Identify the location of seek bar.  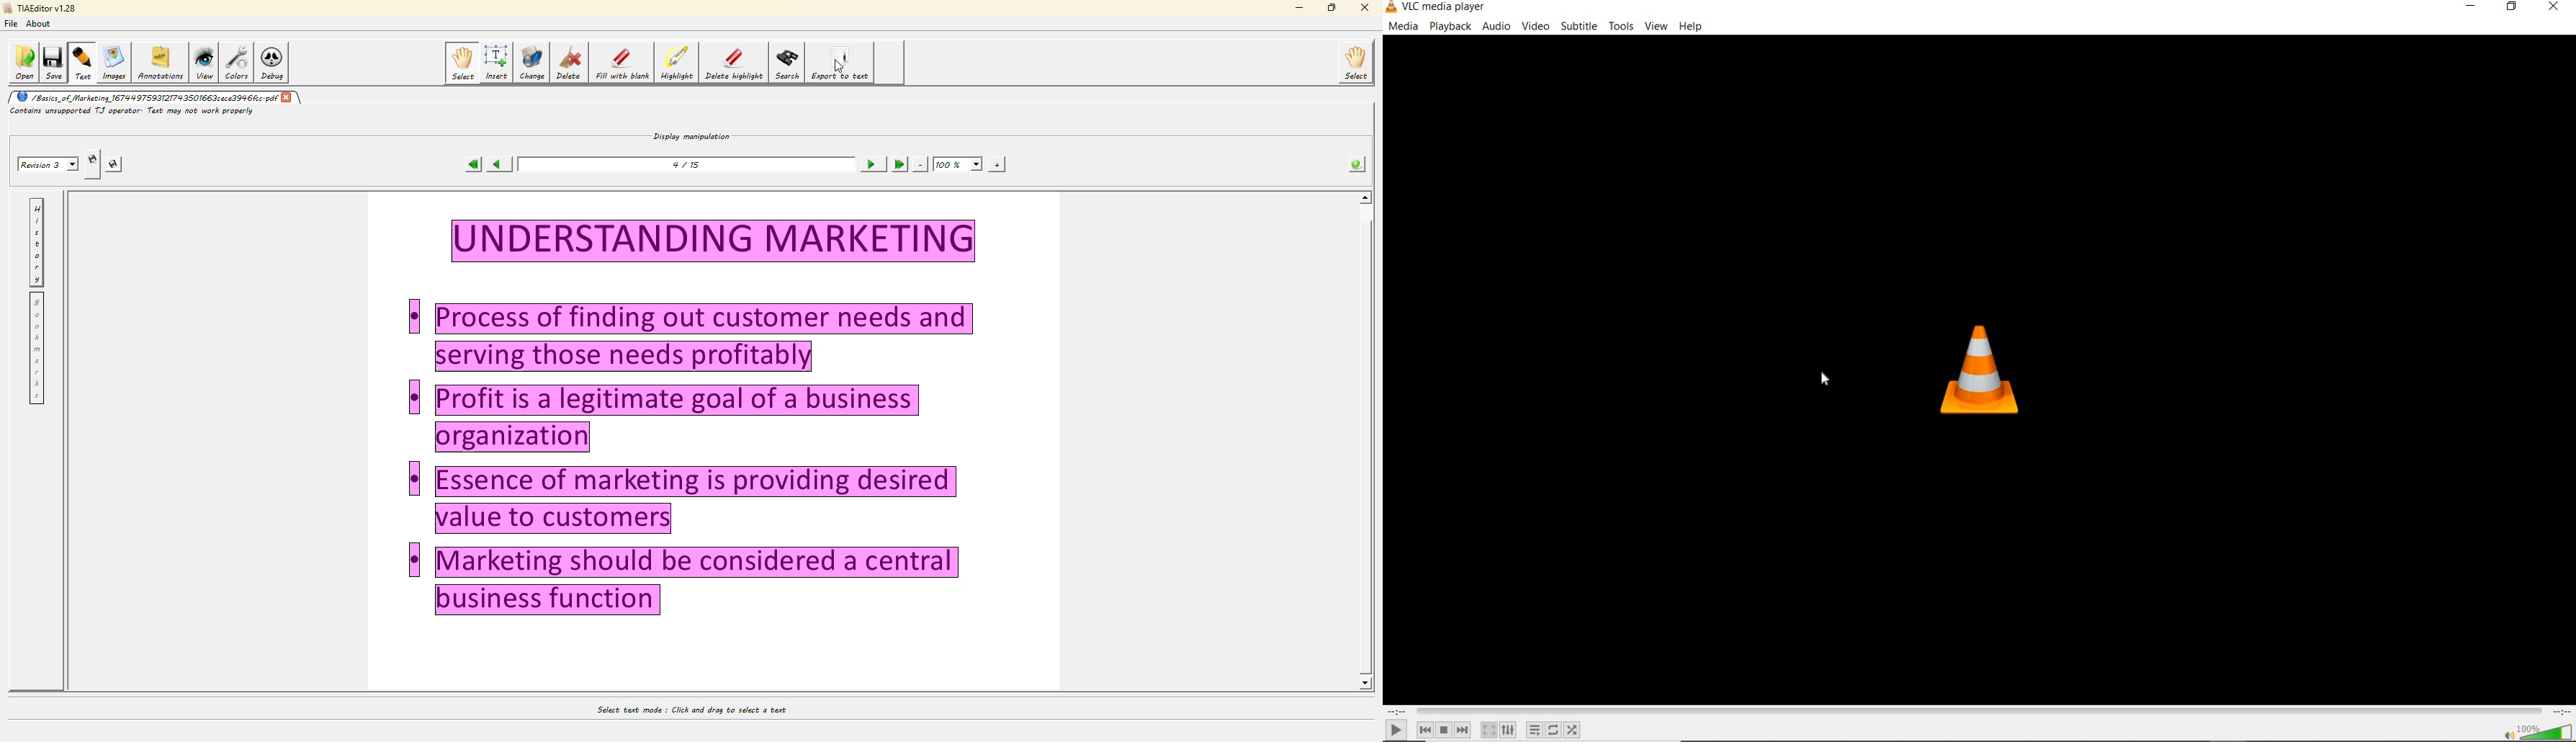
(1977, 711).